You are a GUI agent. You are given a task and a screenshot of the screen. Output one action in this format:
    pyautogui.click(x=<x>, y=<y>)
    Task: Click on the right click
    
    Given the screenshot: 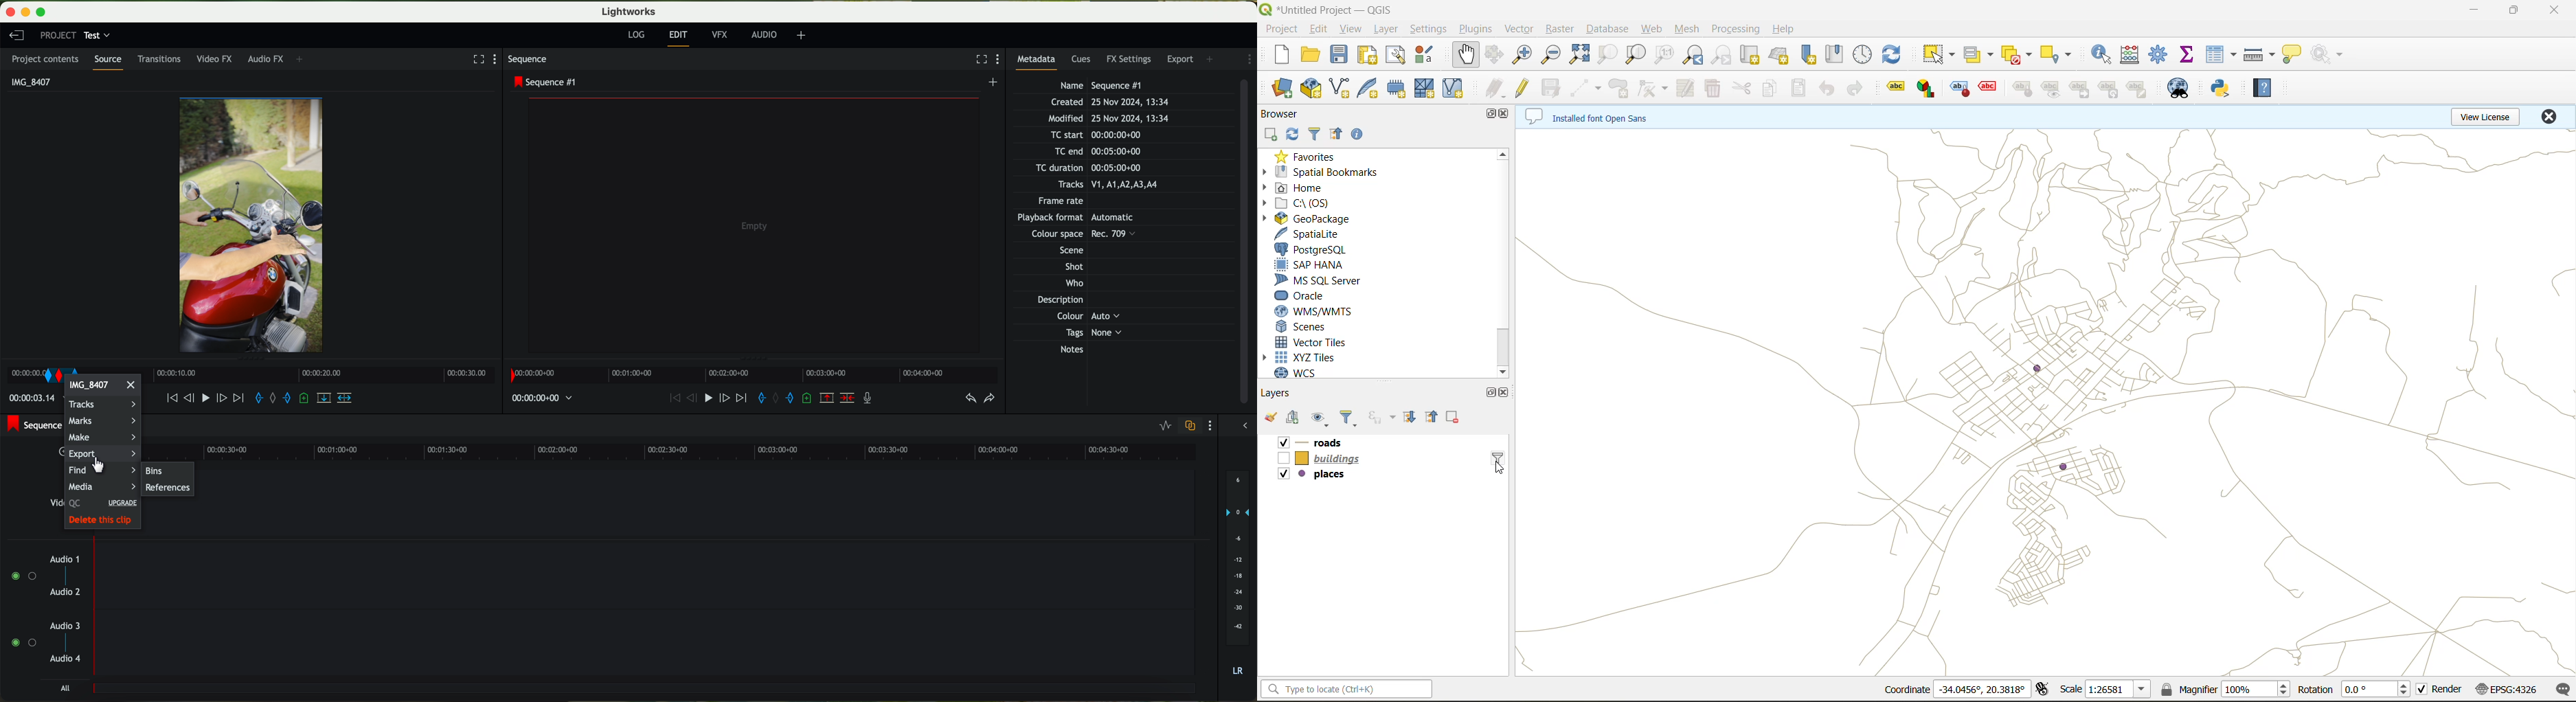 What is the action you would take?
    pyautogui.click(x=43, y=371)
    